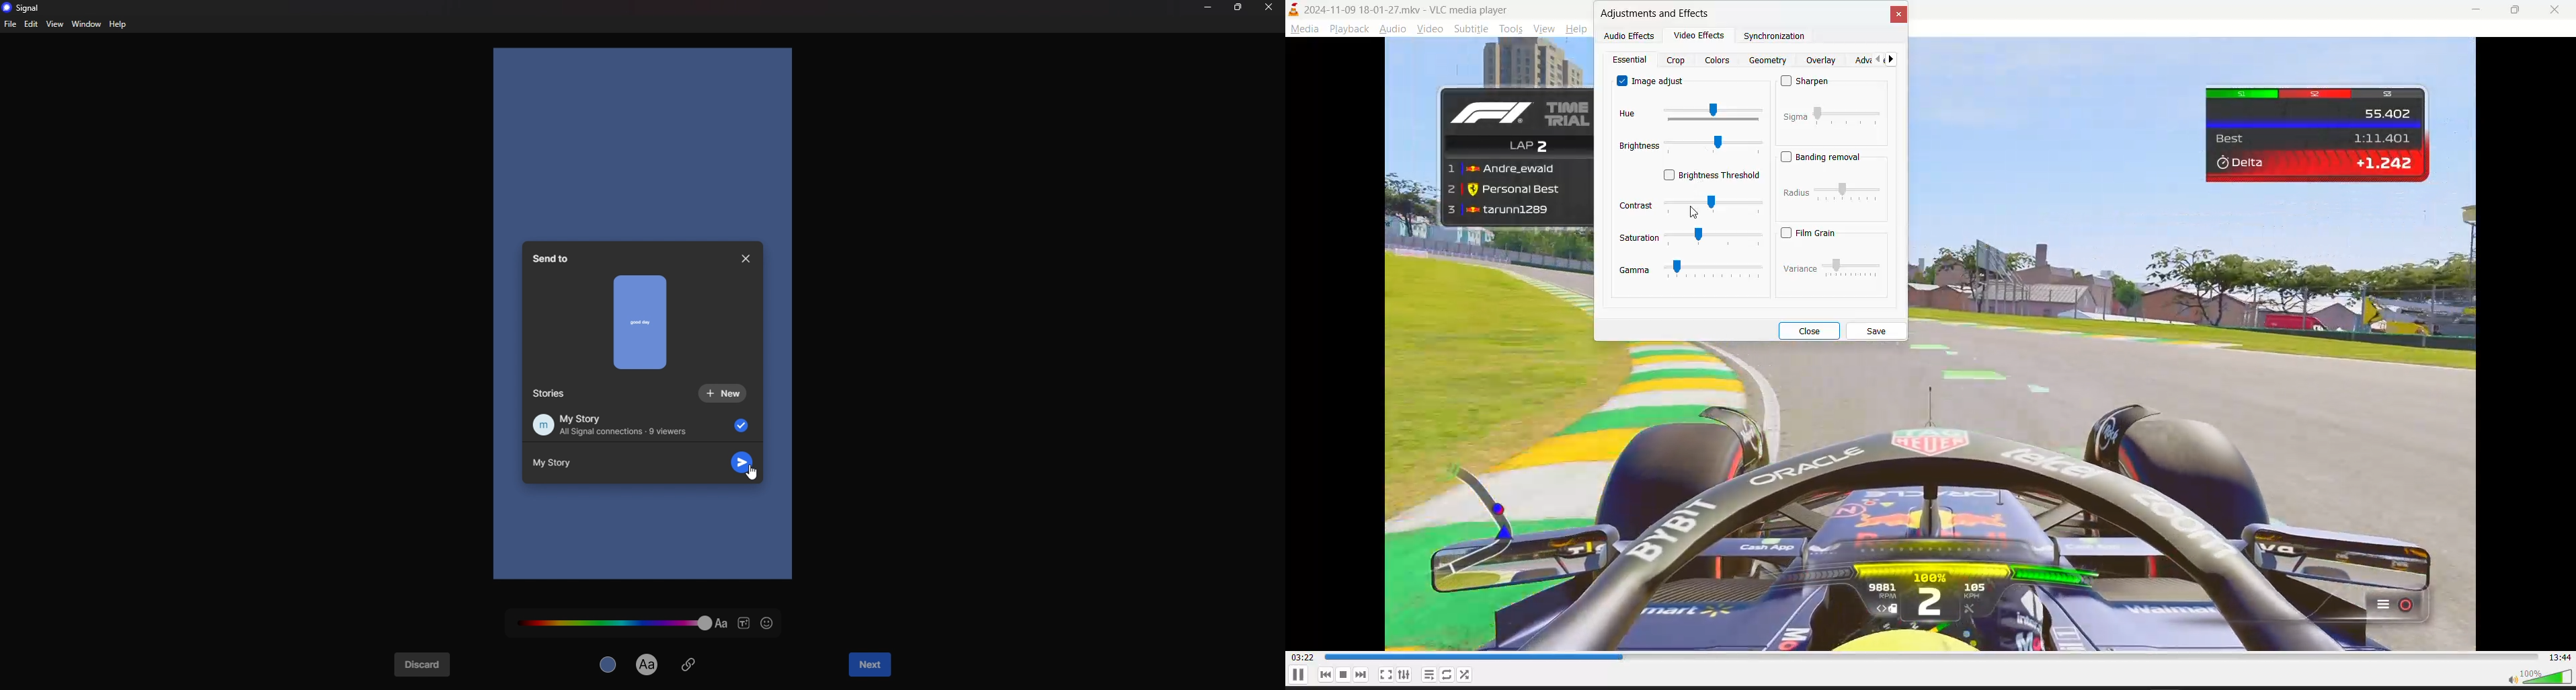 This screenshot has height=700, width=2576. What do you see at coordinates (1208, 7) in the screenshot?
I see `minimize` at bounding box center [1208, 7].